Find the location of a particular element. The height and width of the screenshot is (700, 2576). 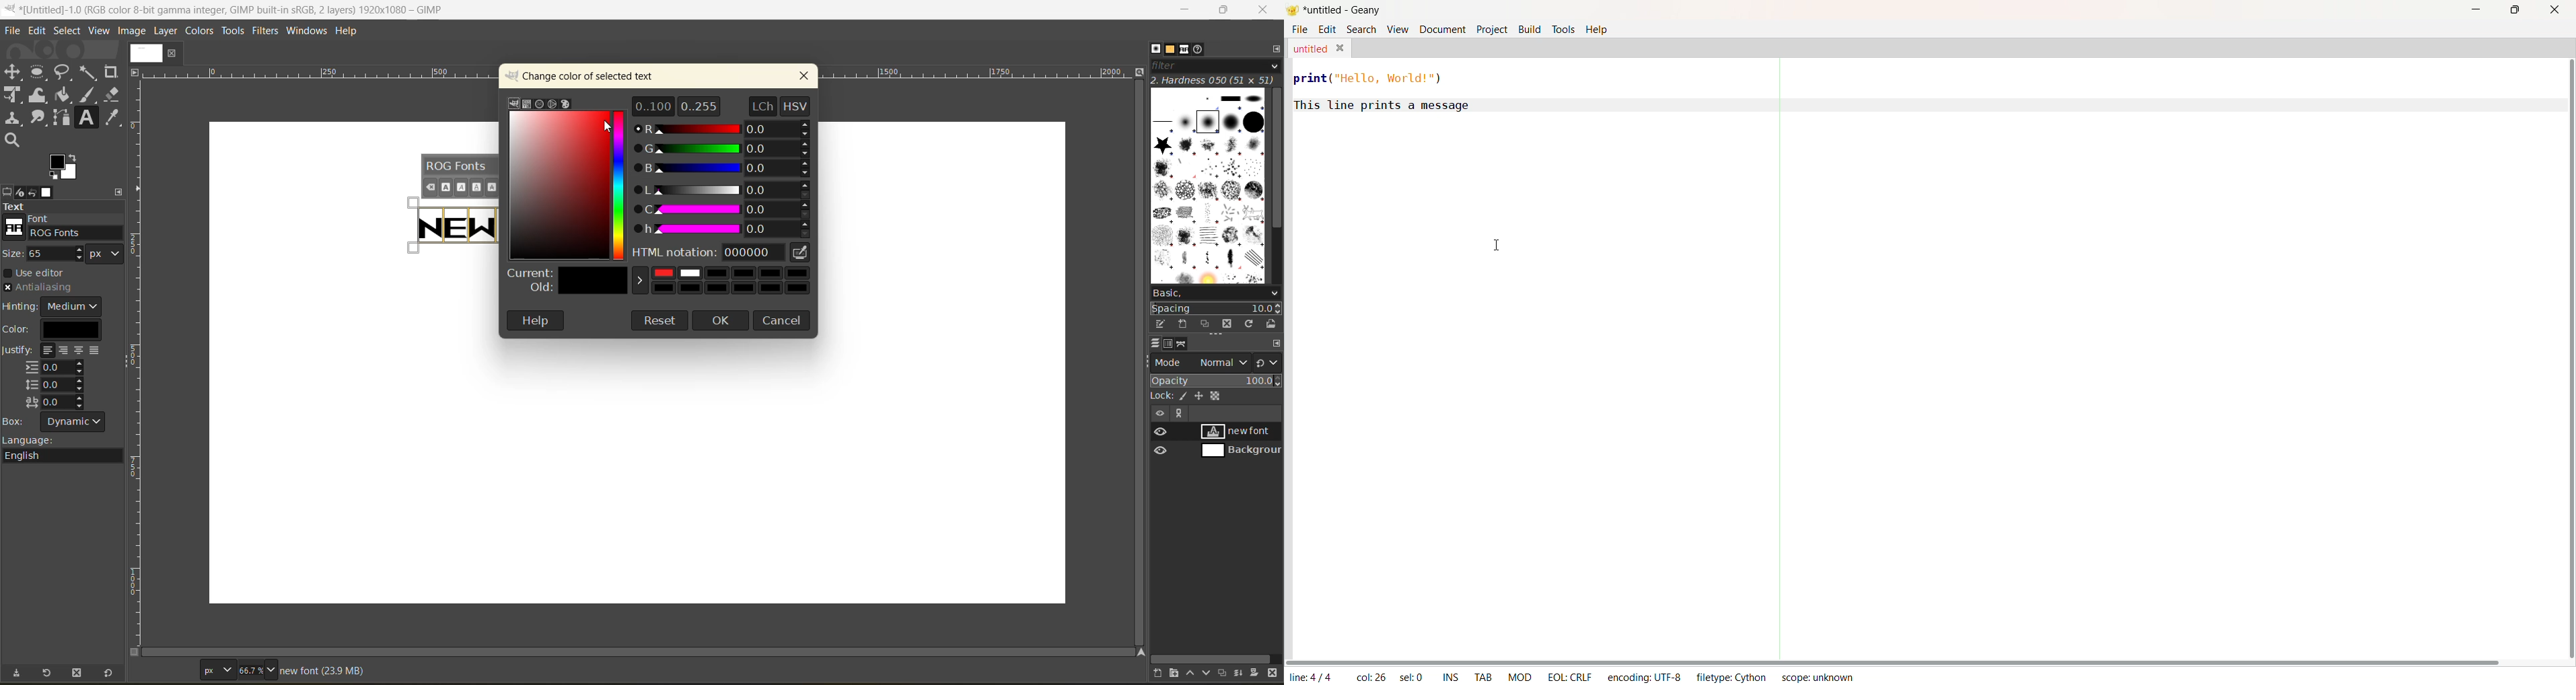

reset is located at coordinates (661, 322).